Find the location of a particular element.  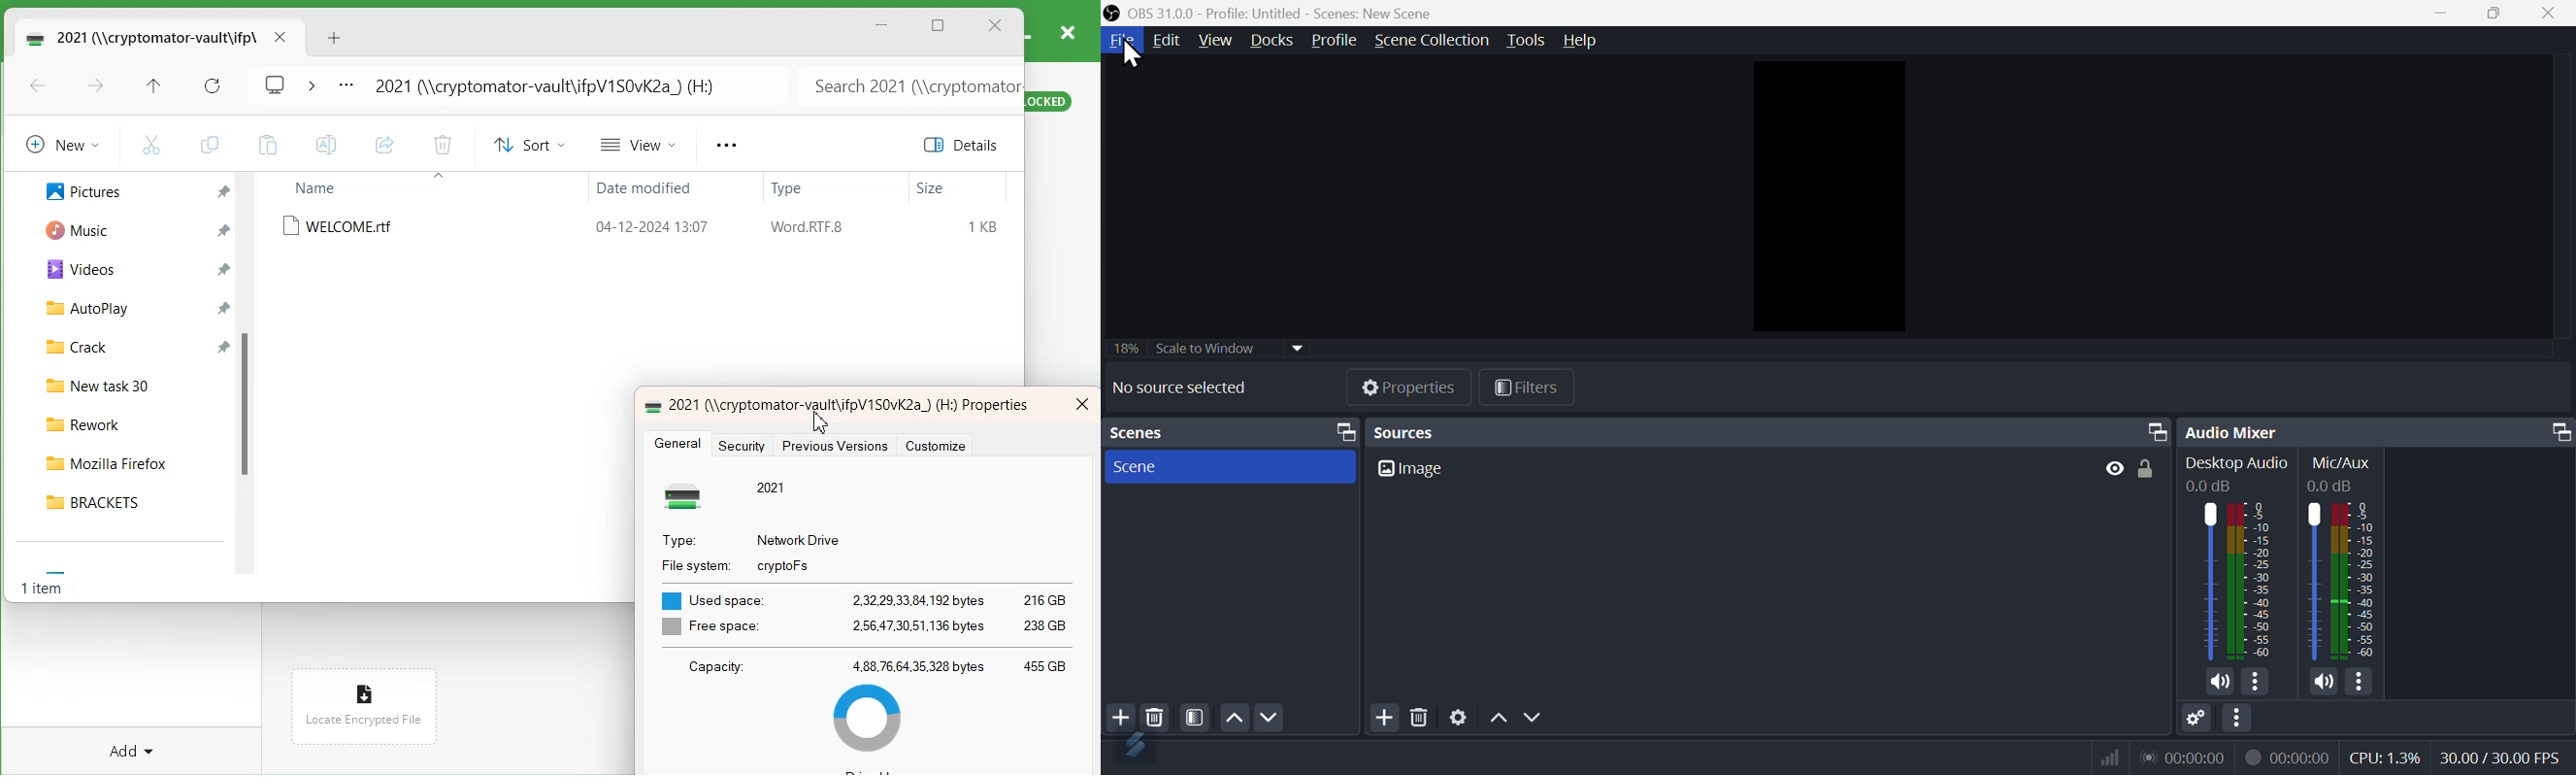

more options is located at coordinates (2362, 683).